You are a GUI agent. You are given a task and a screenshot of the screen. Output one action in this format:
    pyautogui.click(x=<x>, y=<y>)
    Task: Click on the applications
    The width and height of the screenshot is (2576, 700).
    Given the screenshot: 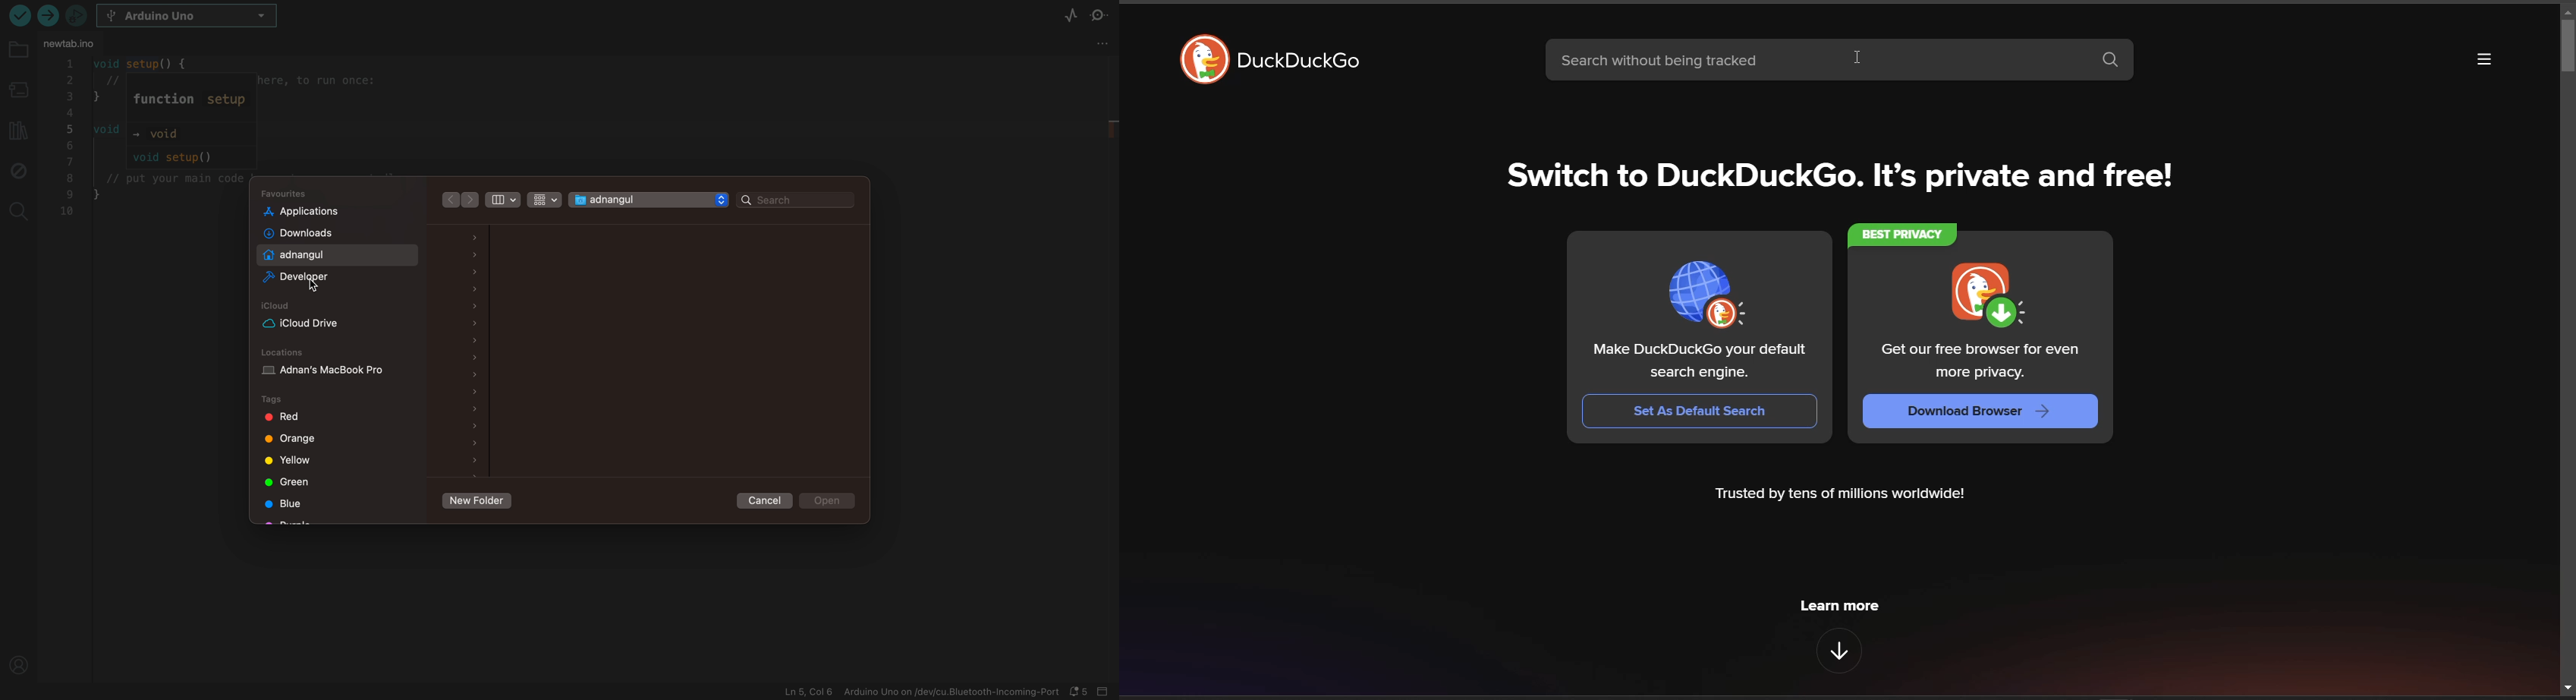 What is the action you would take?
    pyautogui.click(x=323, y=211)
    